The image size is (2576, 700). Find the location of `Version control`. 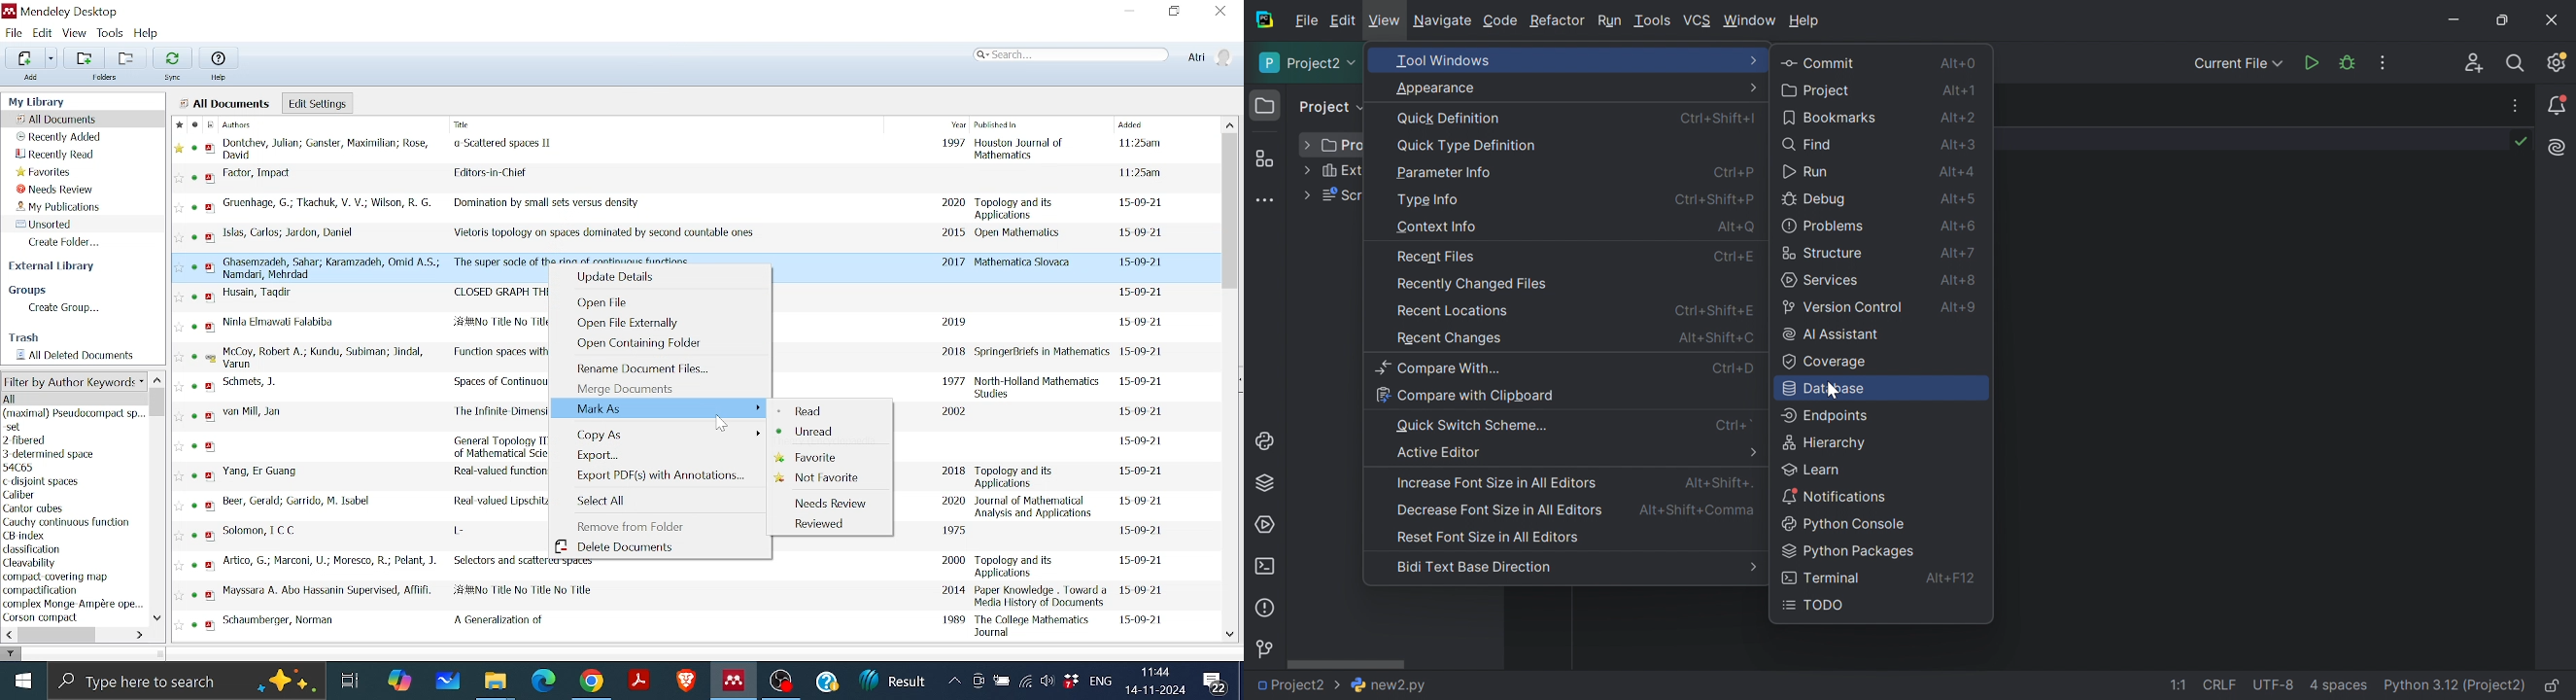

Version control is located at coordinates (1847, 307).